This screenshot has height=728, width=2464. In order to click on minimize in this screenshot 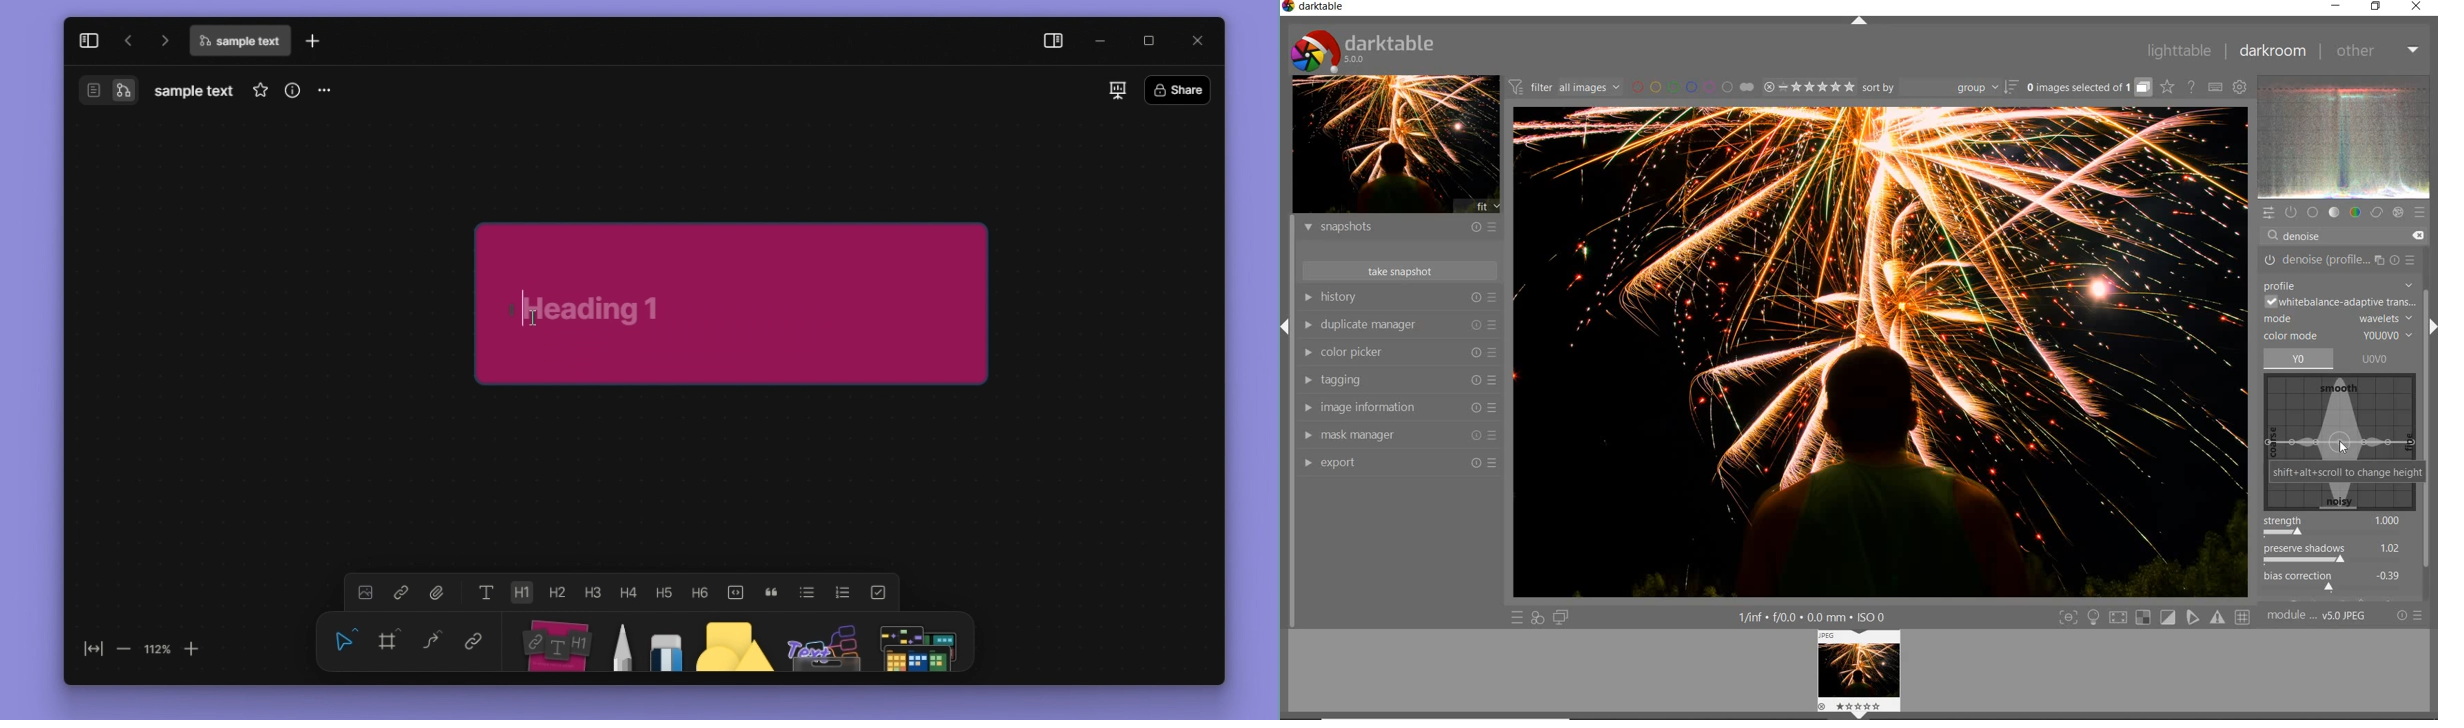, I will do `click(1102, 42)`.